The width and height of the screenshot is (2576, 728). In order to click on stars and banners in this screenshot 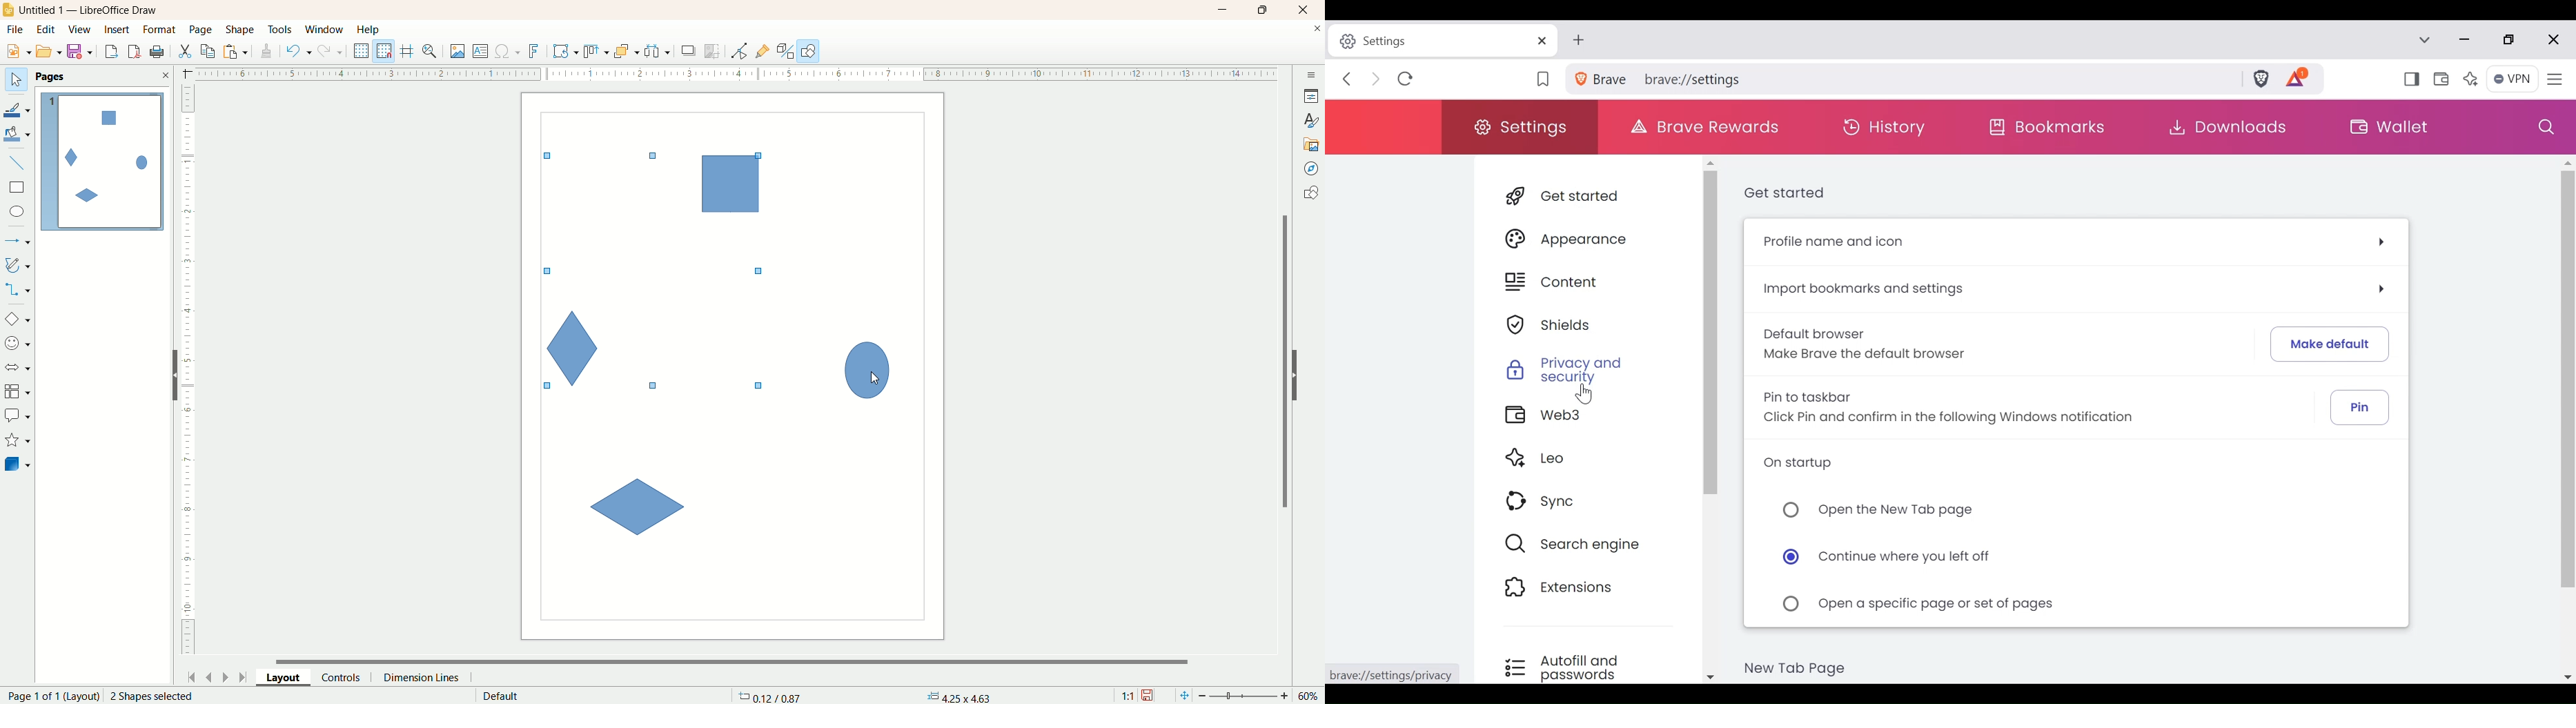, I will do `click(17, 440)`.